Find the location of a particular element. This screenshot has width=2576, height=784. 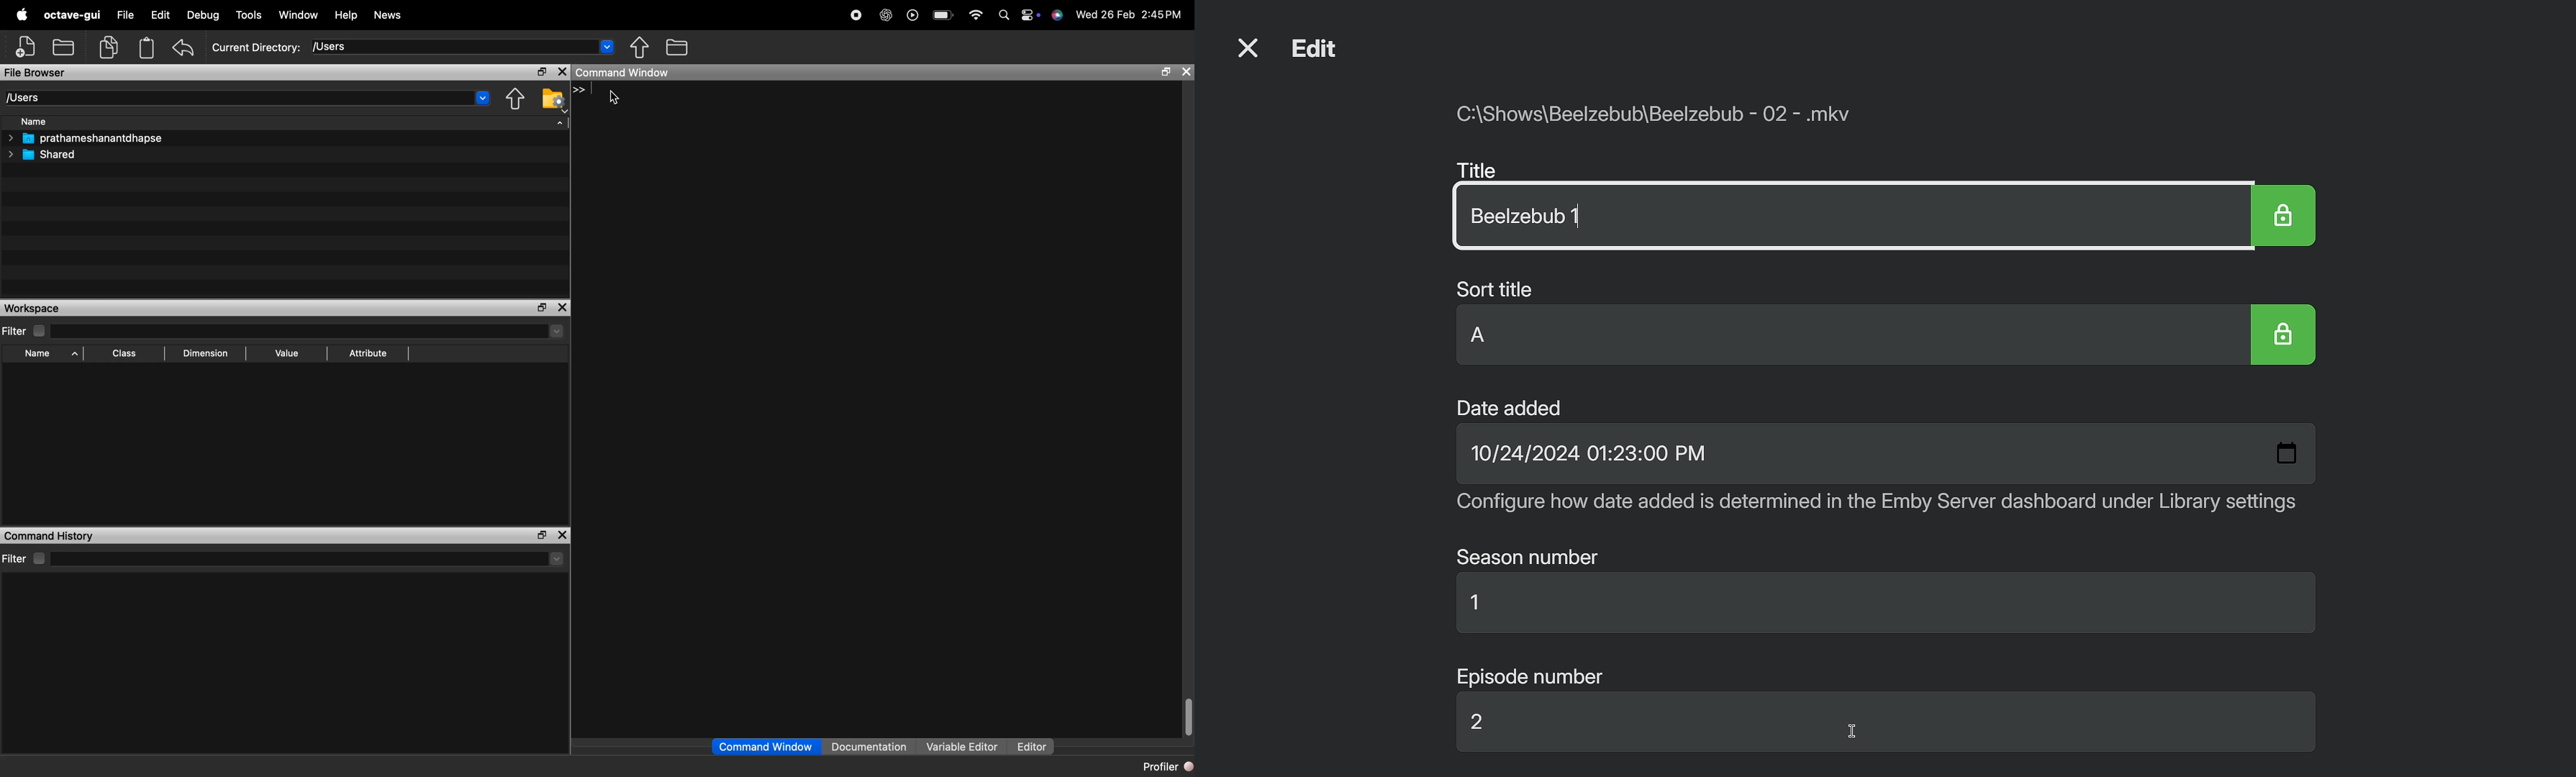

close is located at coordinates (1188, 72).